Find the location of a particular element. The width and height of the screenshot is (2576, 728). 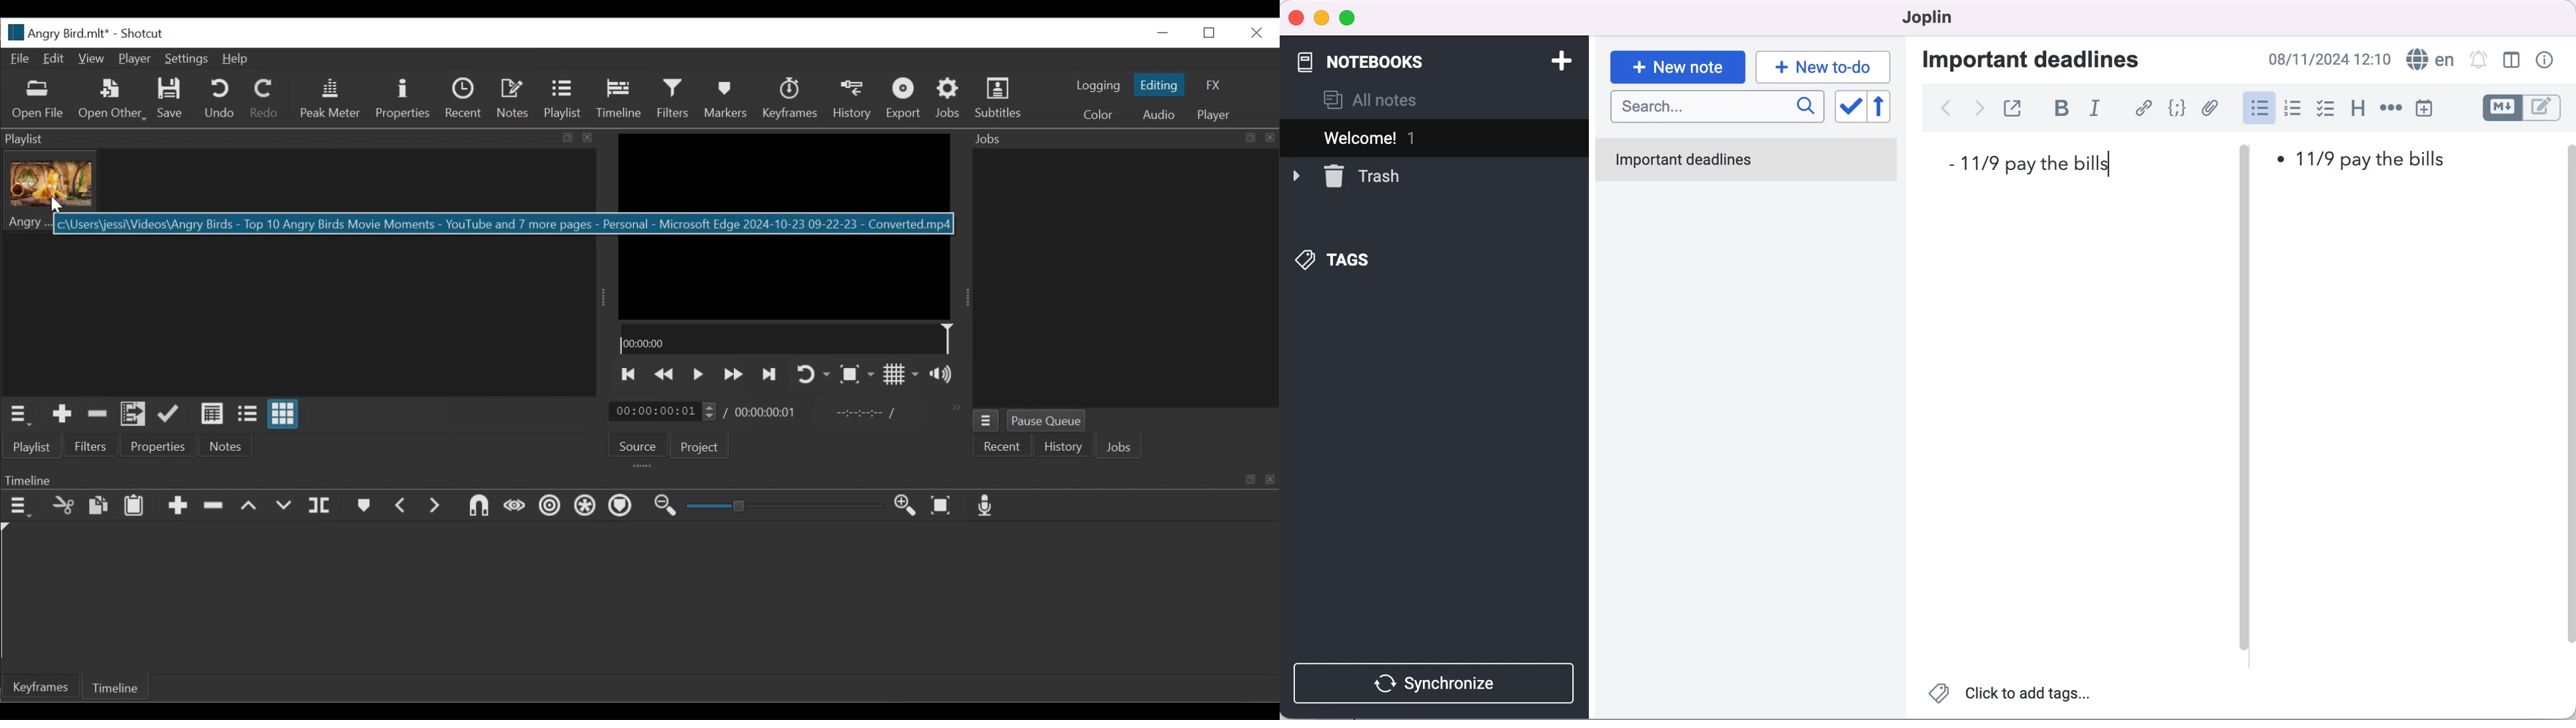

toggle sort order field is located at coordinates (1849, 109).